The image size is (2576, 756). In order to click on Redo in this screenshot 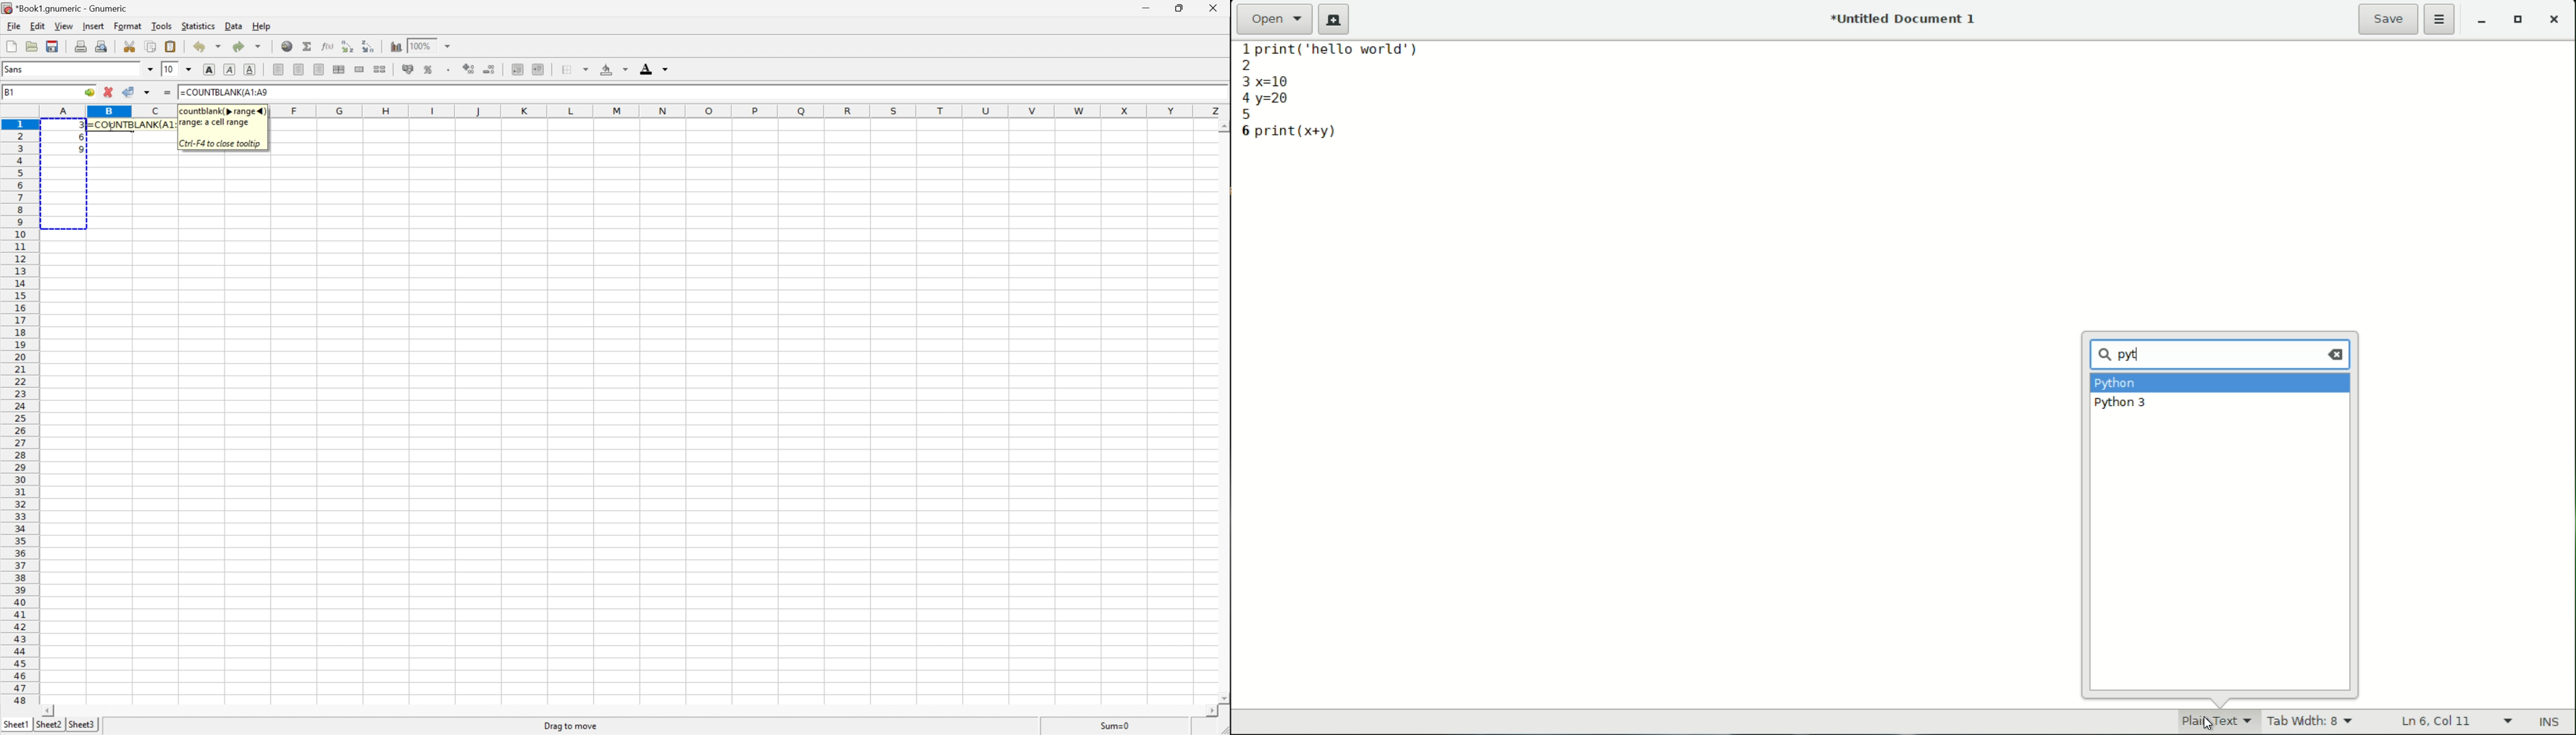, I will do `click(246, 46)`.